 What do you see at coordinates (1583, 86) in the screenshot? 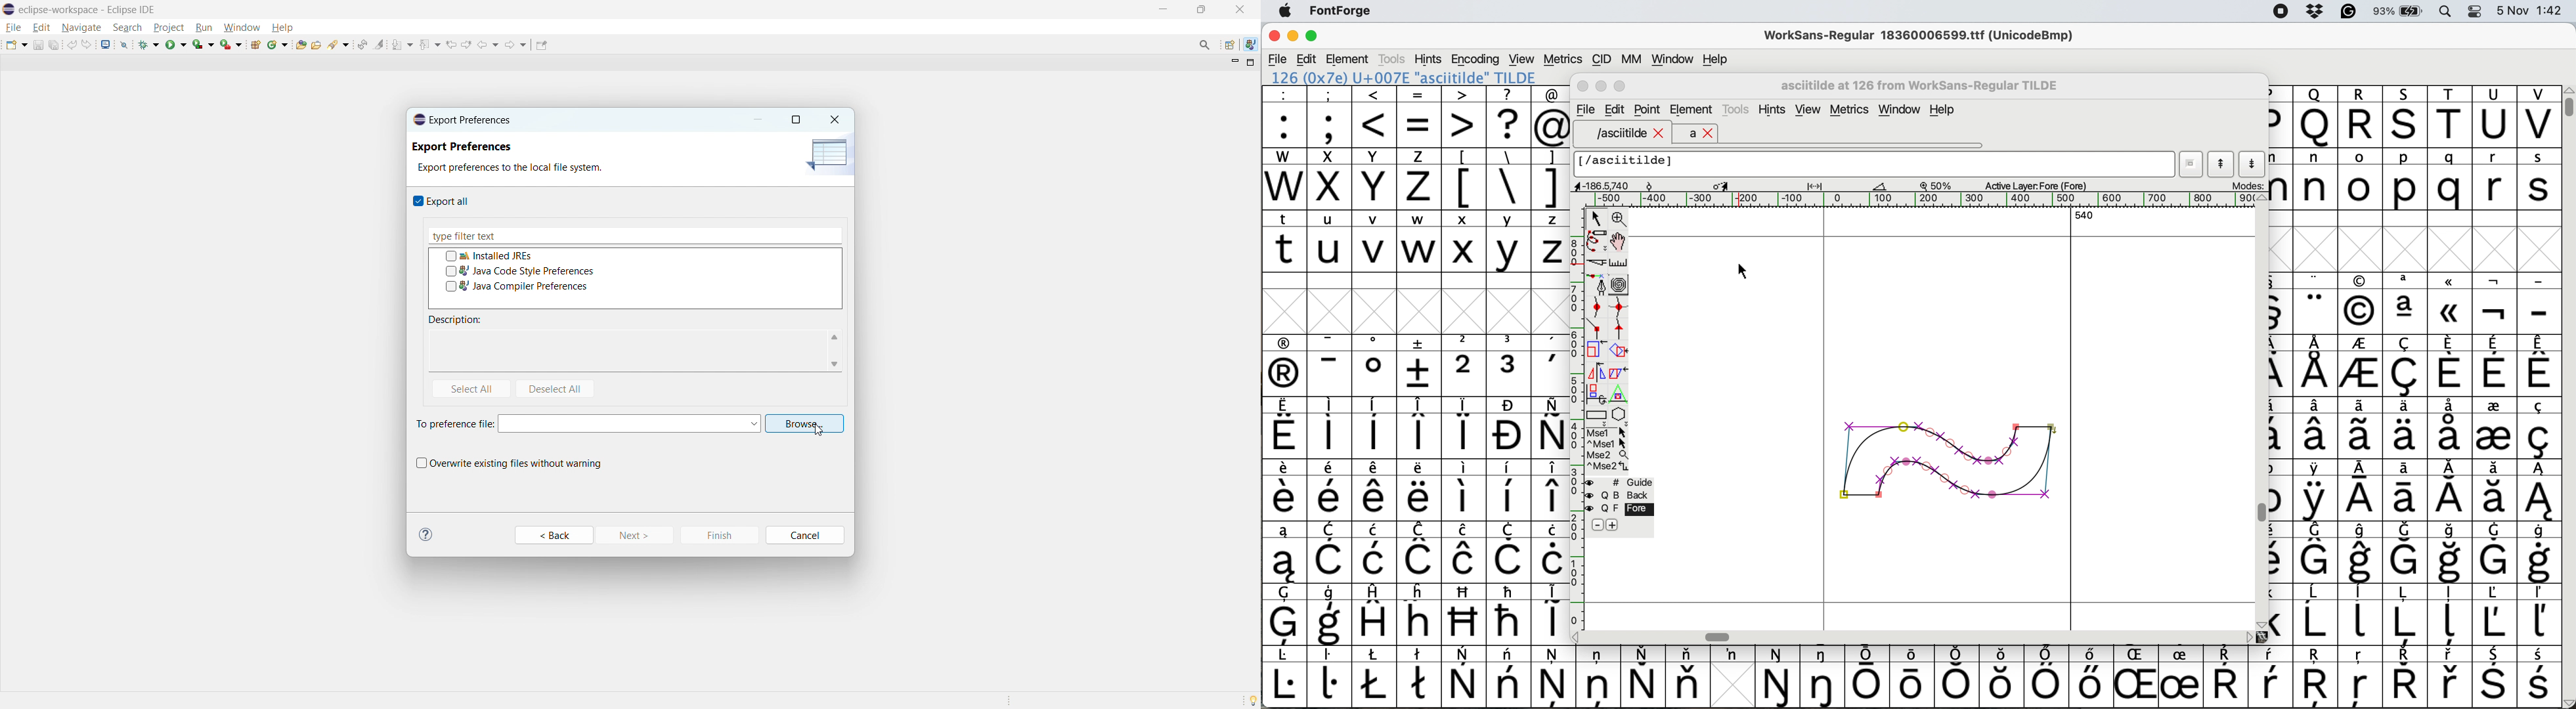
I see `Close` at bounding box center [1583, 86].